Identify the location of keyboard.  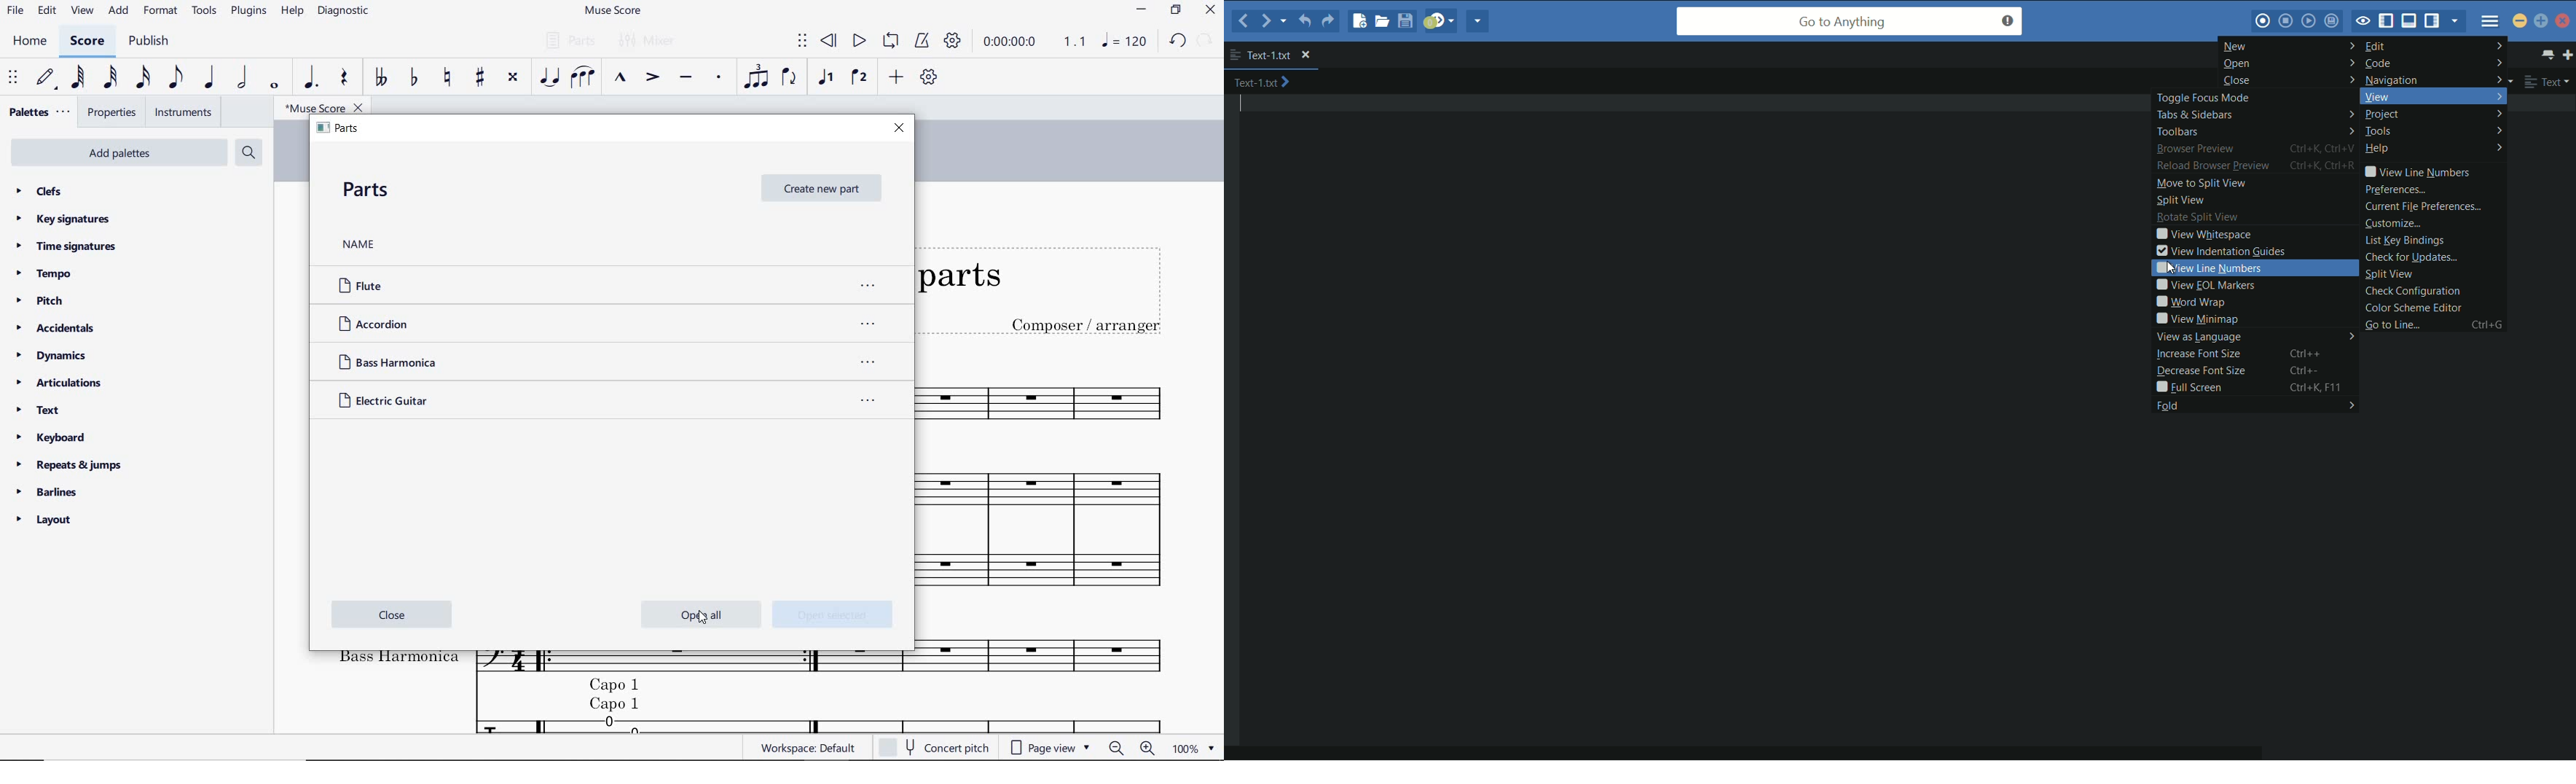
(52, 439).